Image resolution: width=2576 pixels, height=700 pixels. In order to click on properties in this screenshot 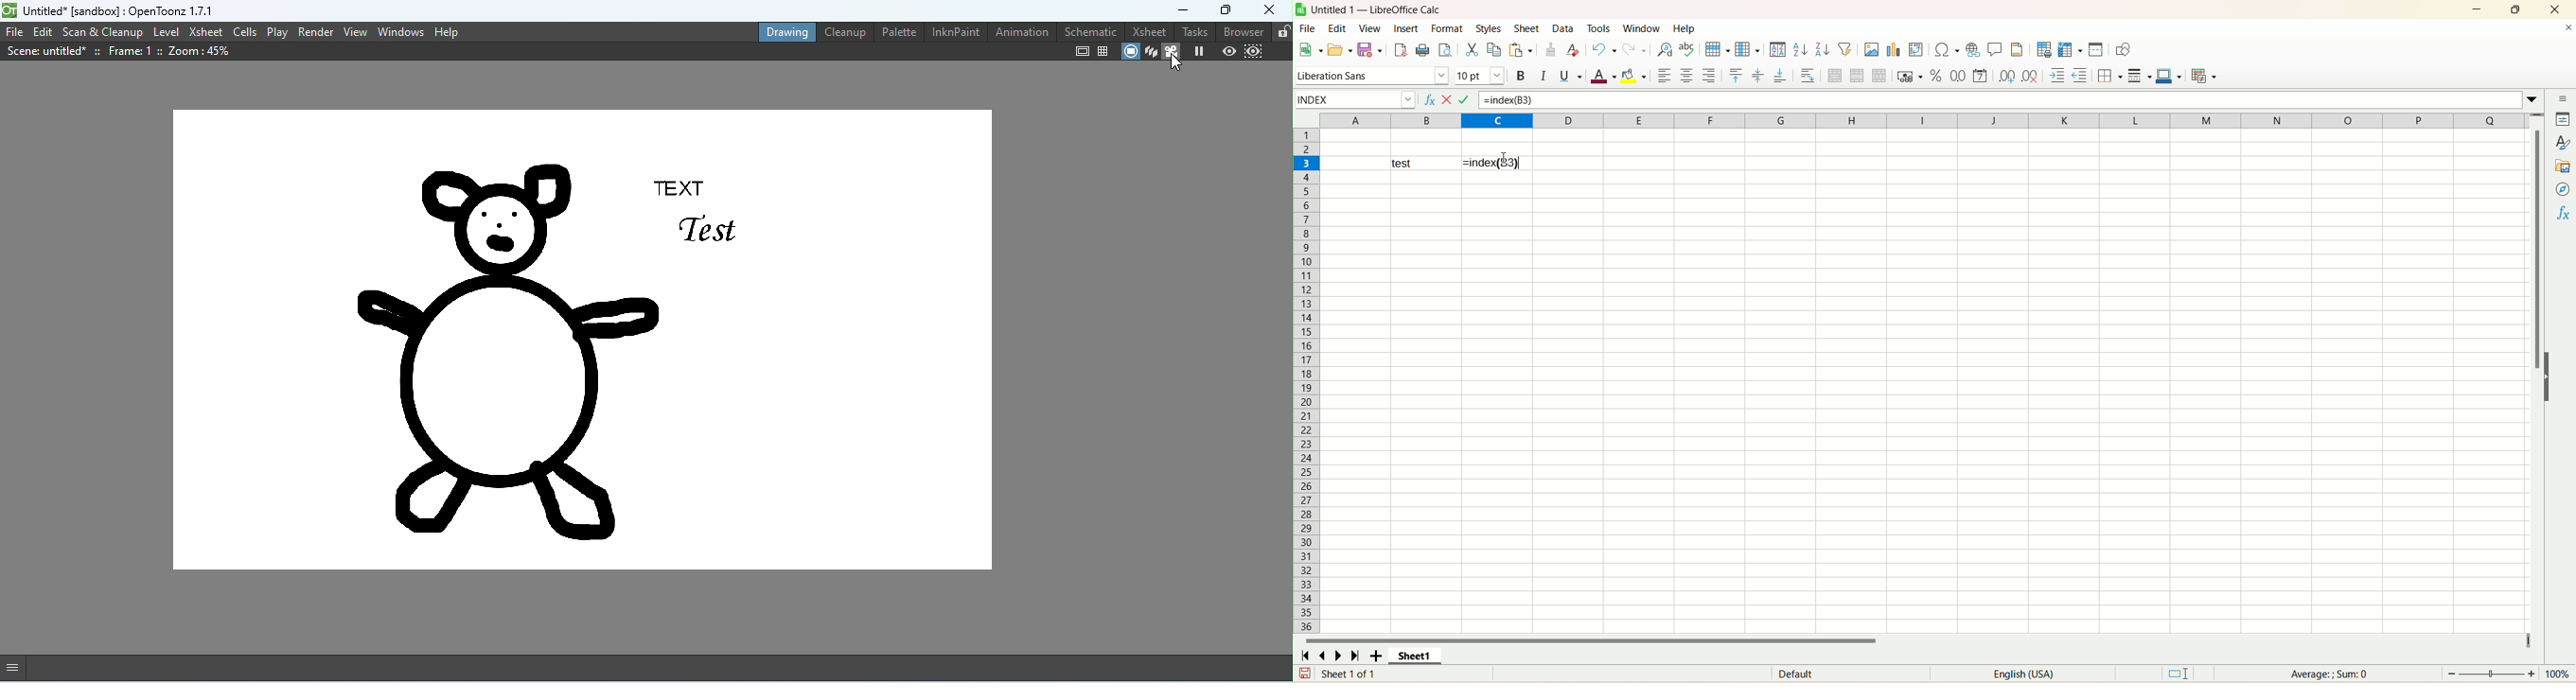, I will do `click(2562, 119)`.